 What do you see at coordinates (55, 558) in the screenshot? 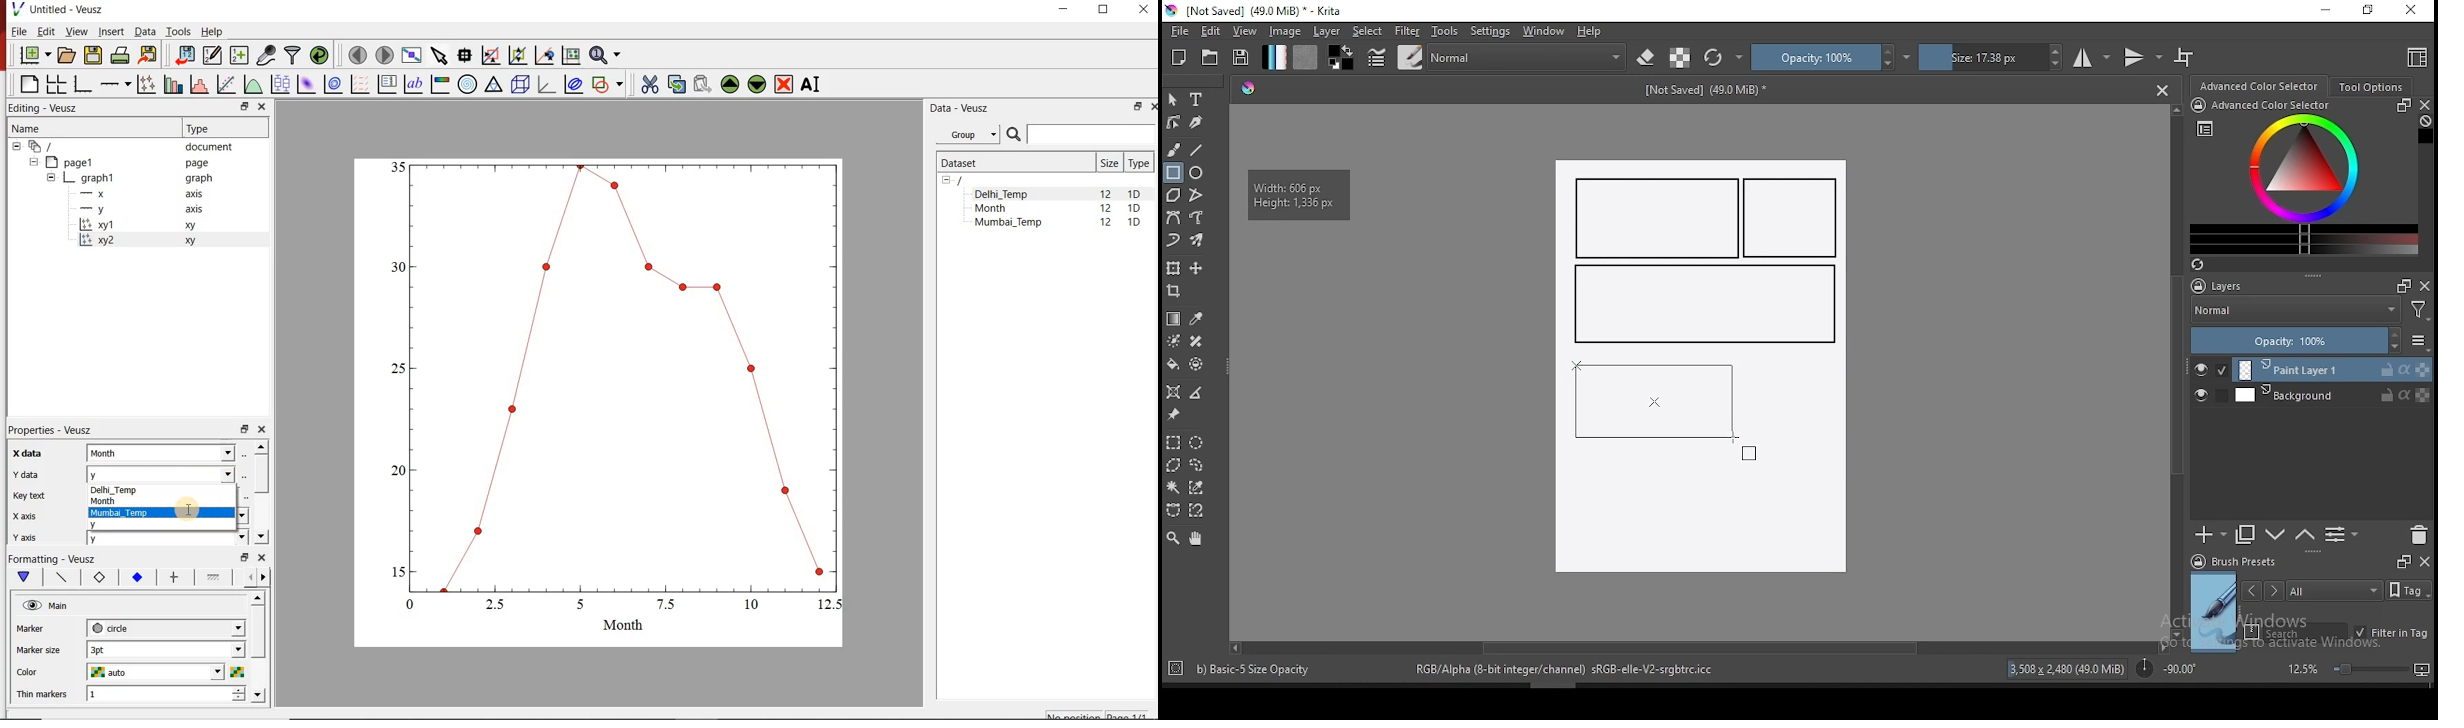
I see `Formatting - Veusz` at bounding box center [55, 558].